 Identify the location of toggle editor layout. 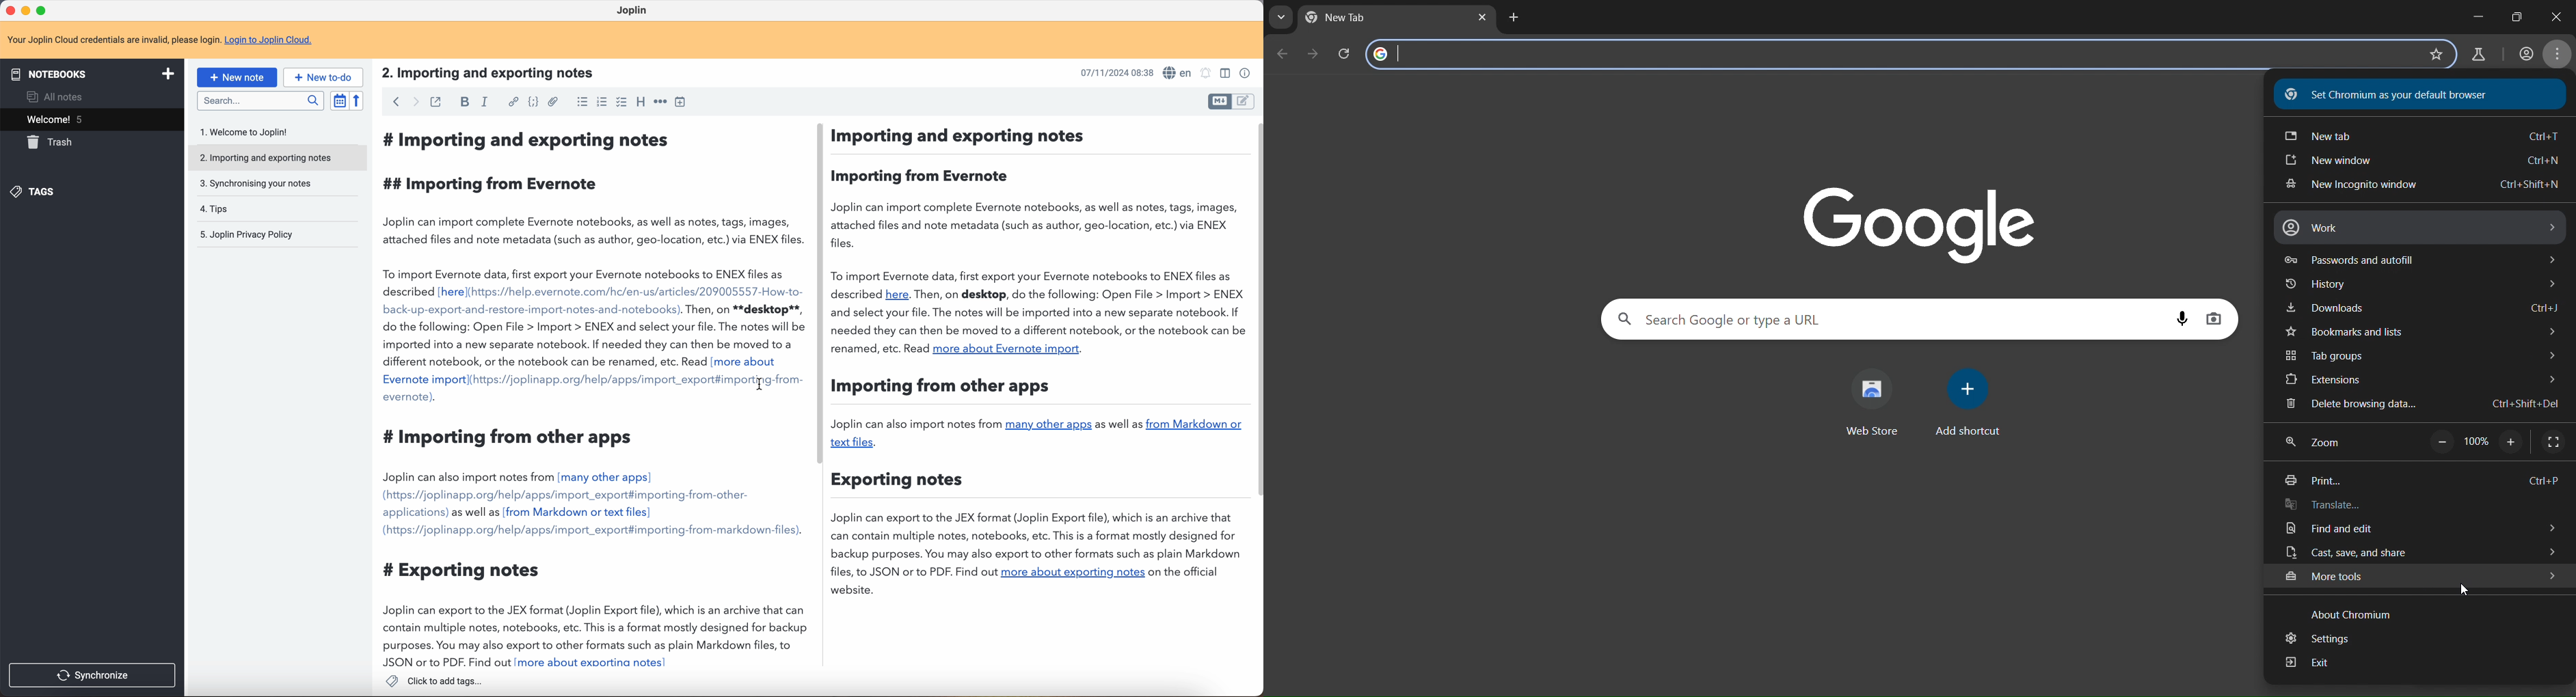
(1244, 101).